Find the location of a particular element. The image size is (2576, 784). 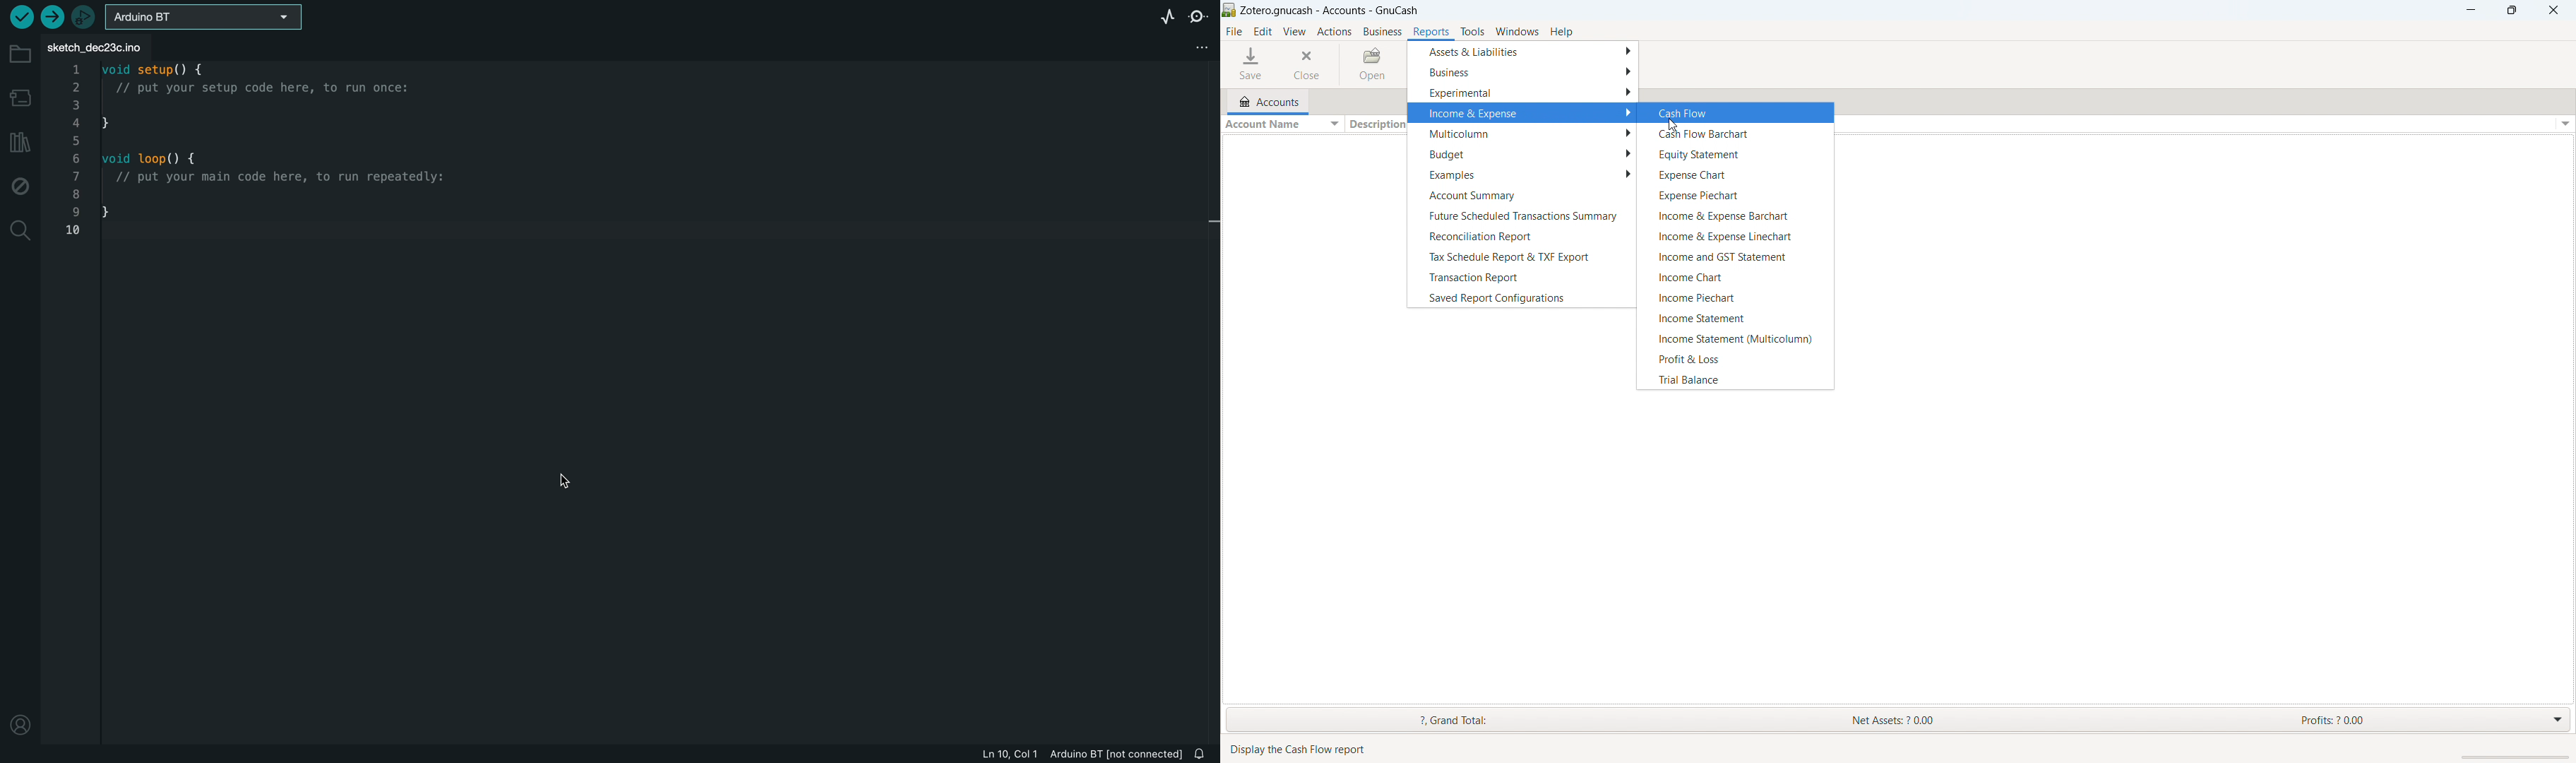

business is located at coordinates (1522, 71).